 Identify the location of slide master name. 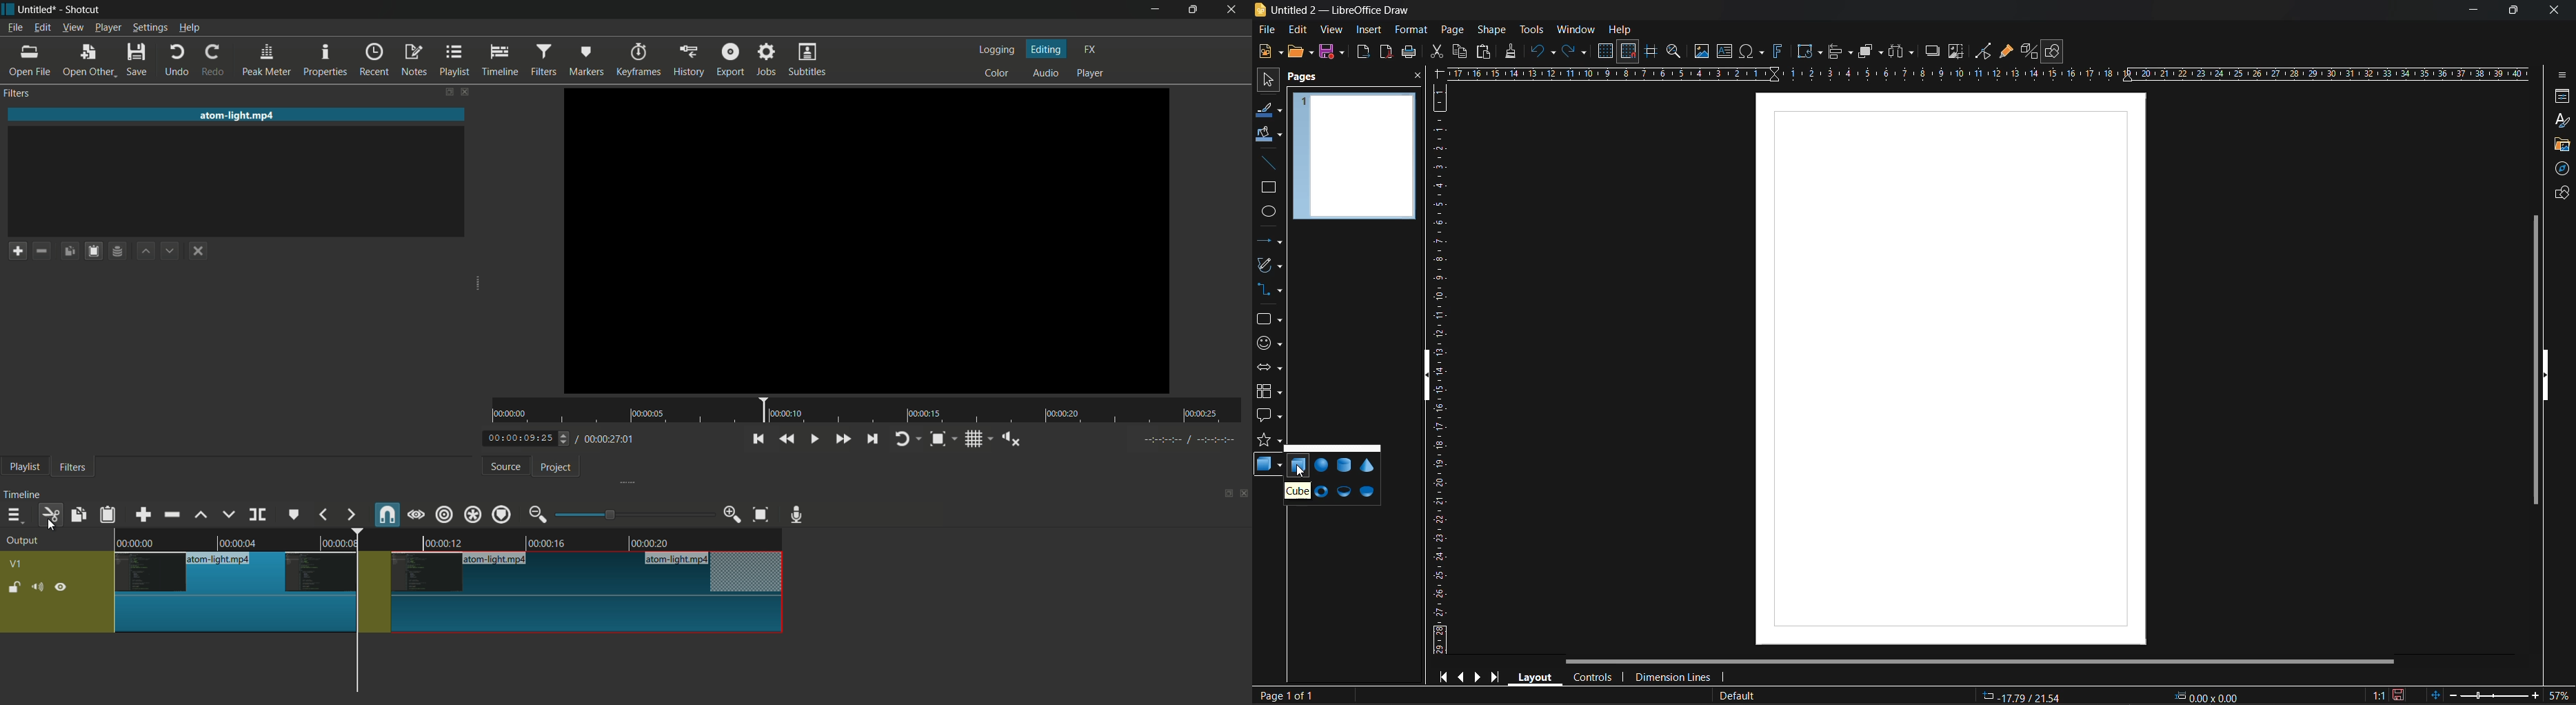
(1738, 696).